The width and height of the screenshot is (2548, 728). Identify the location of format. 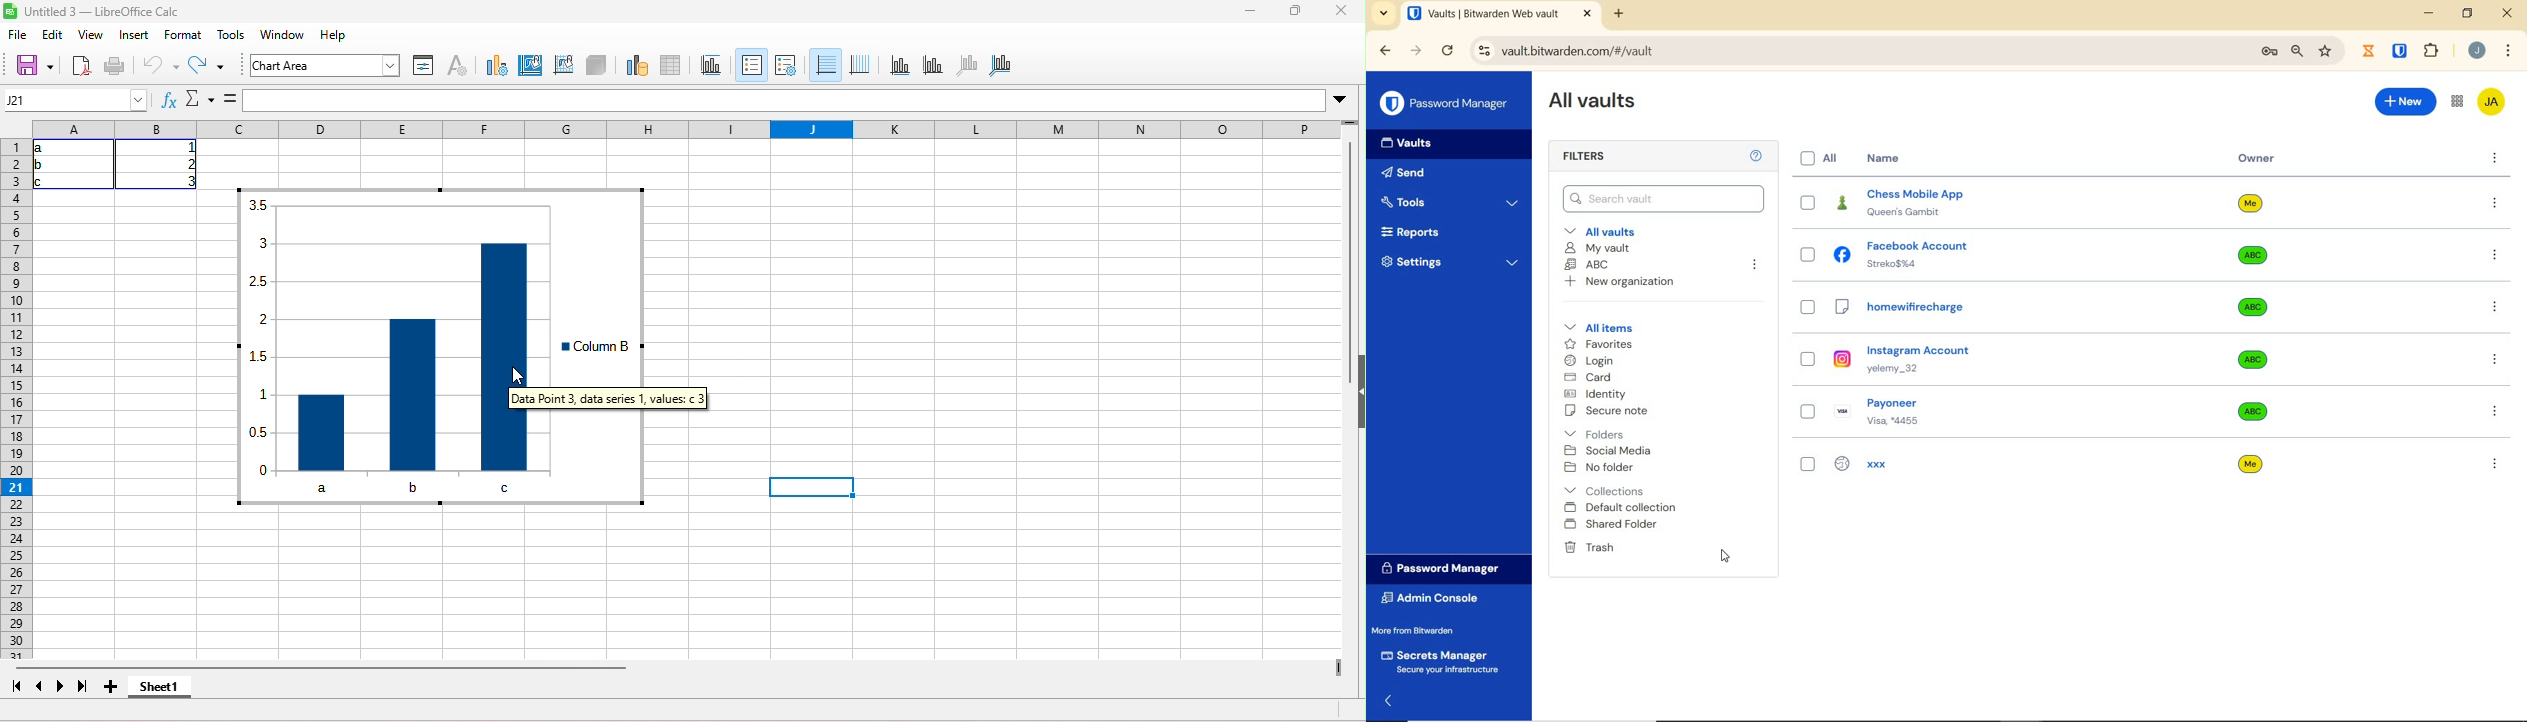
(181, 36).